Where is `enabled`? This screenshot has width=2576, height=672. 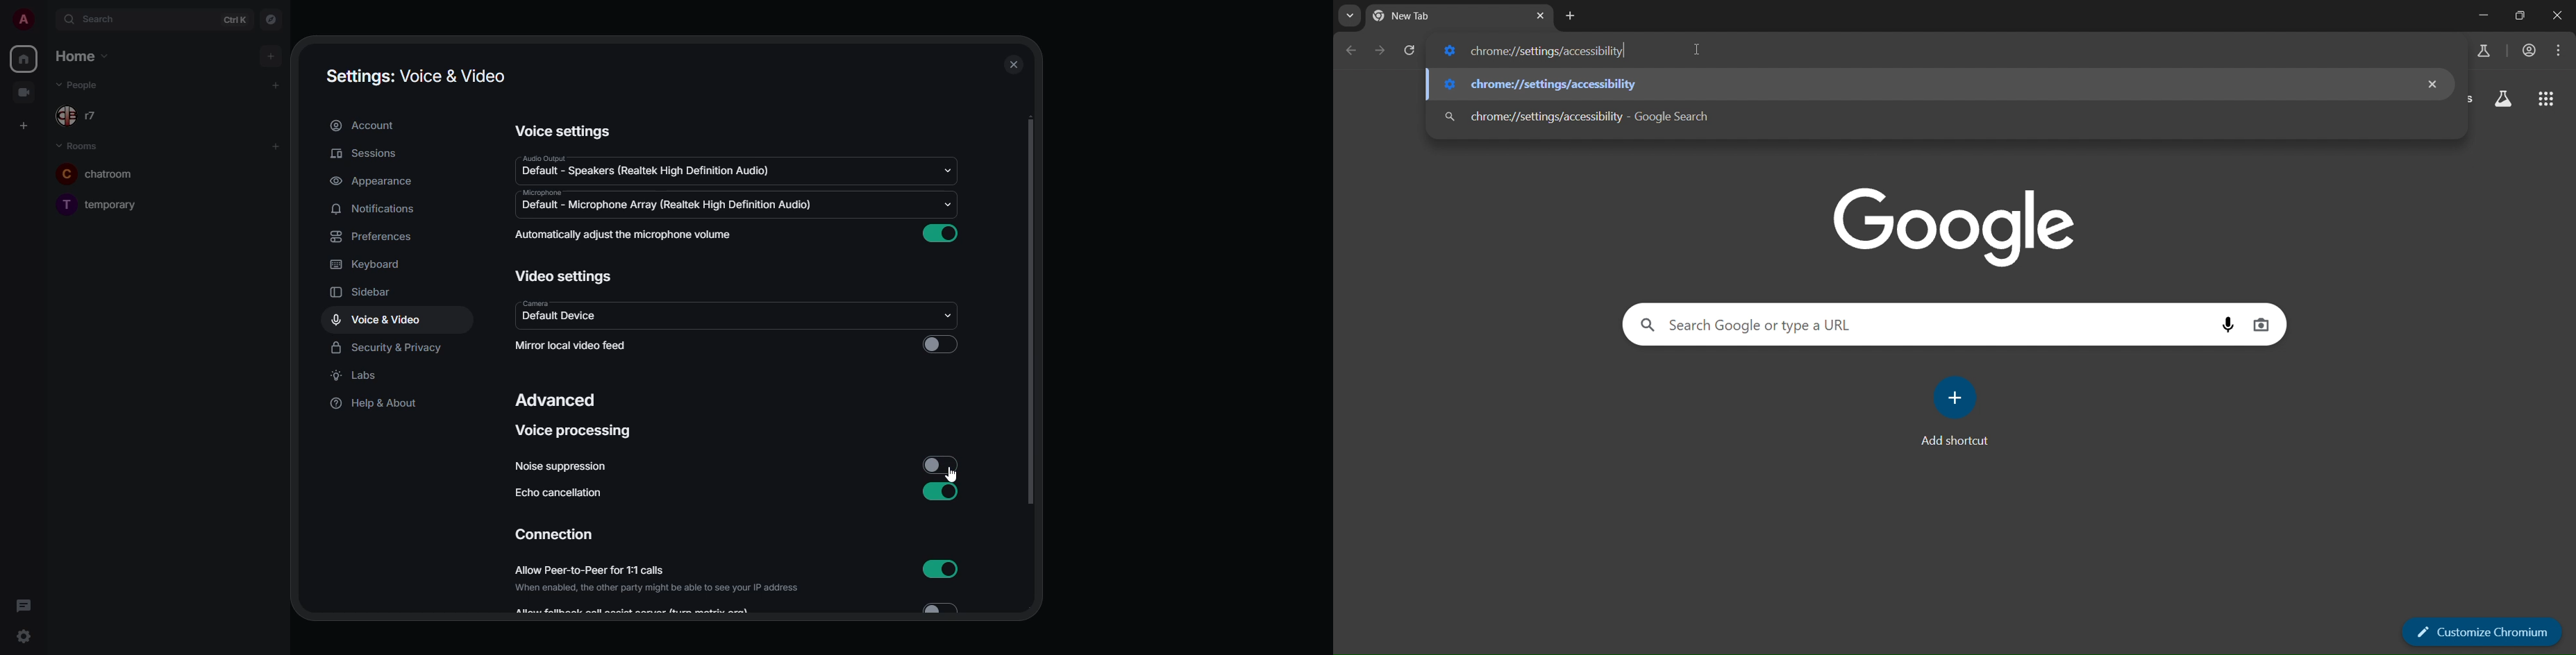
enabled is located at coordinates (940, 233).